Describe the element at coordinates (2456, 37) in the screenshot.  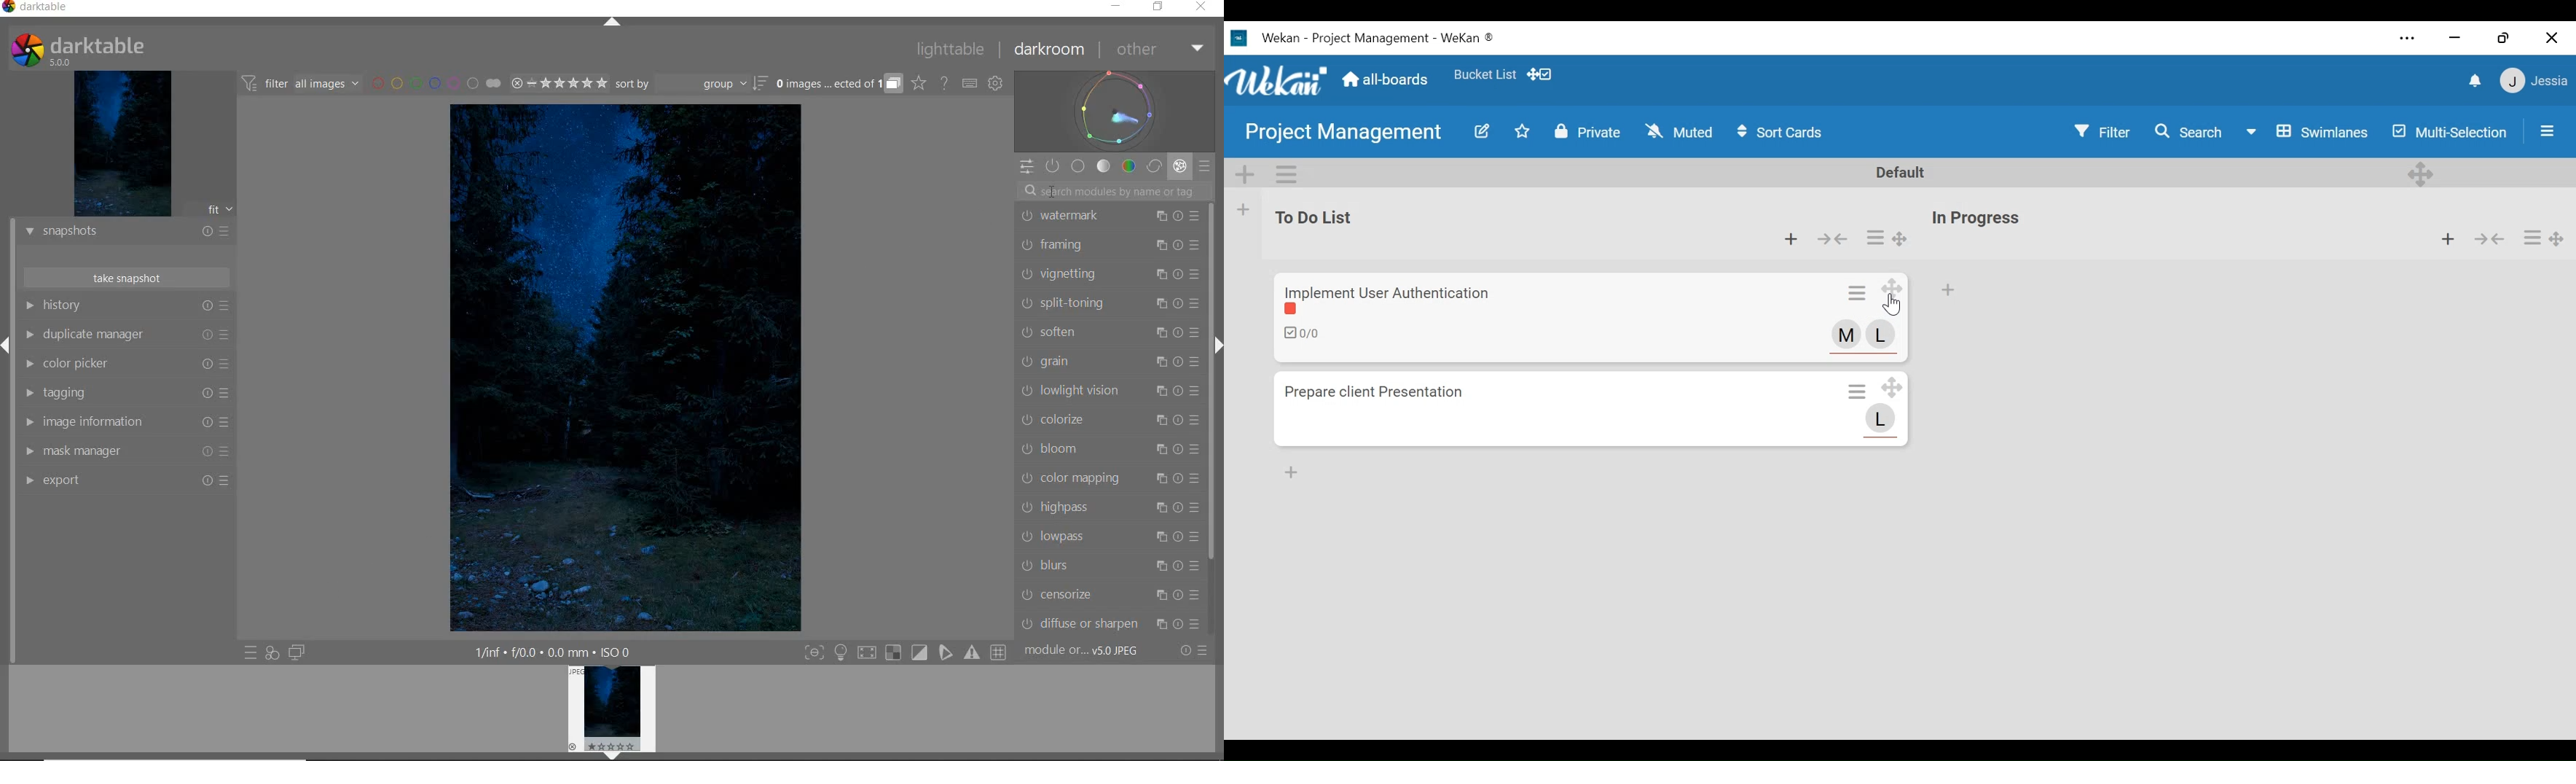
I see `minimize` at that location.